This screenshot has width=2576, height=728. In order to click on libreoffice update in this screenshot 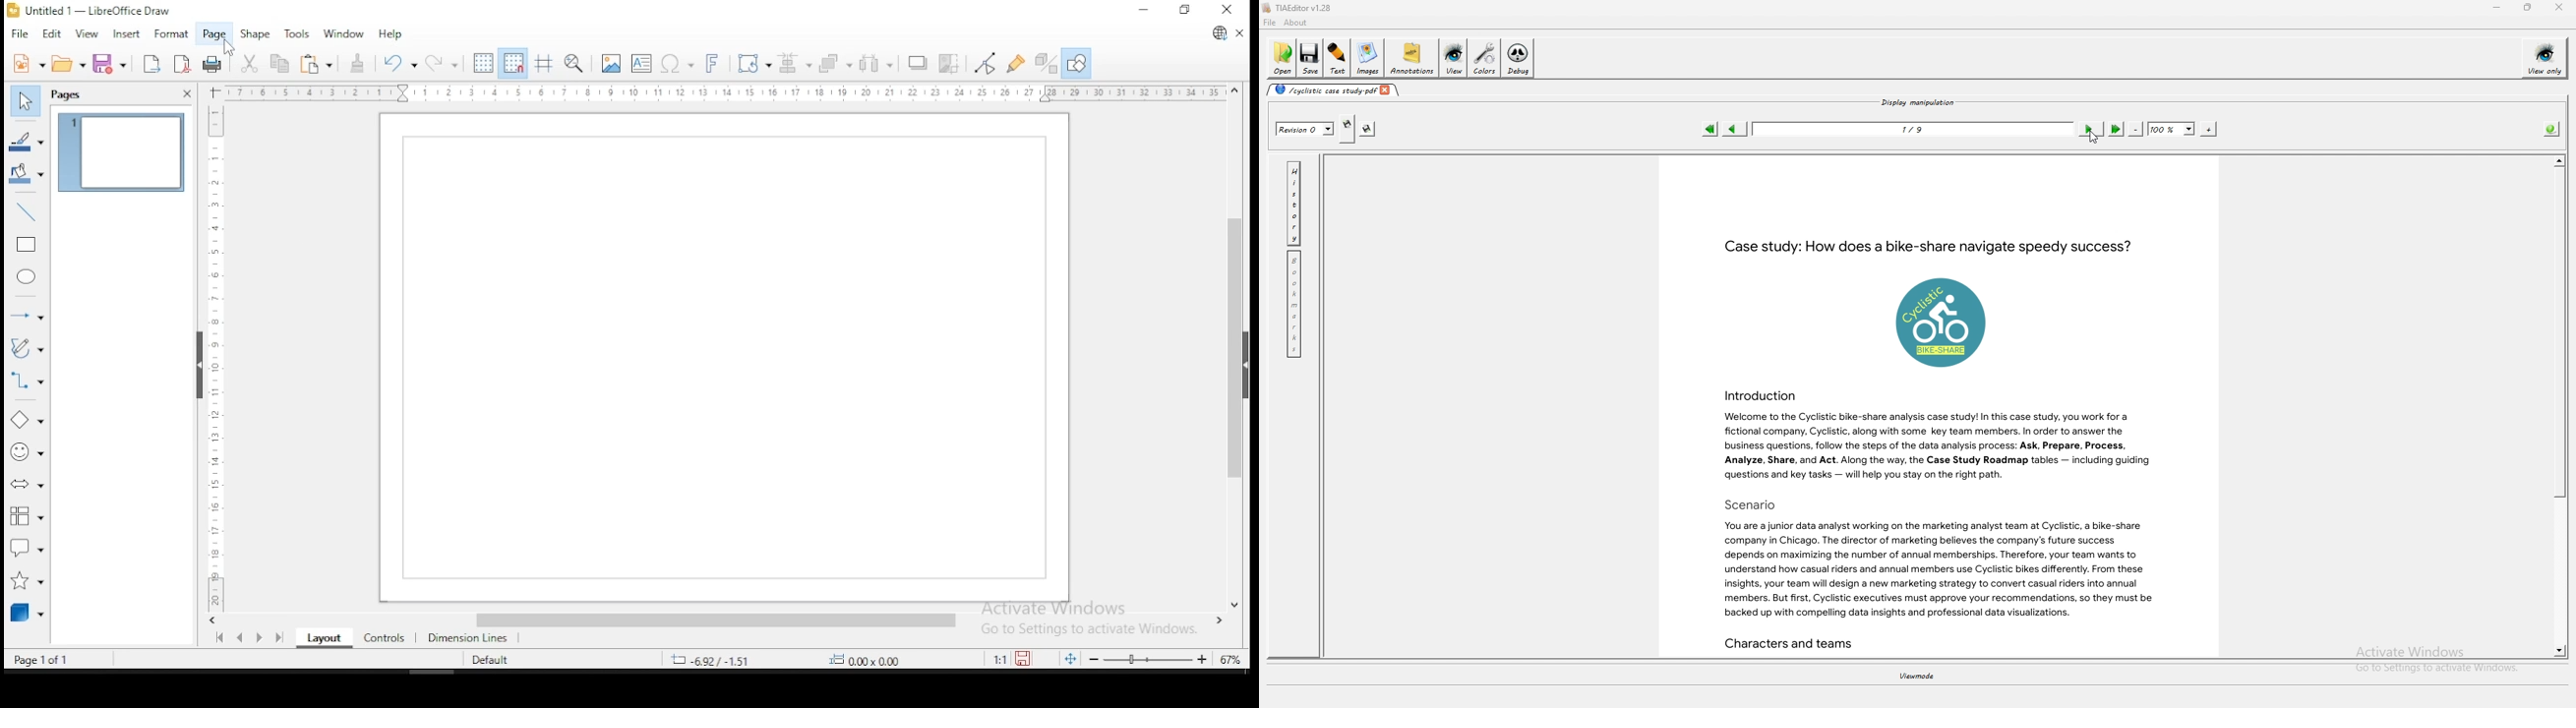, I will do `click(1217, 34)`.